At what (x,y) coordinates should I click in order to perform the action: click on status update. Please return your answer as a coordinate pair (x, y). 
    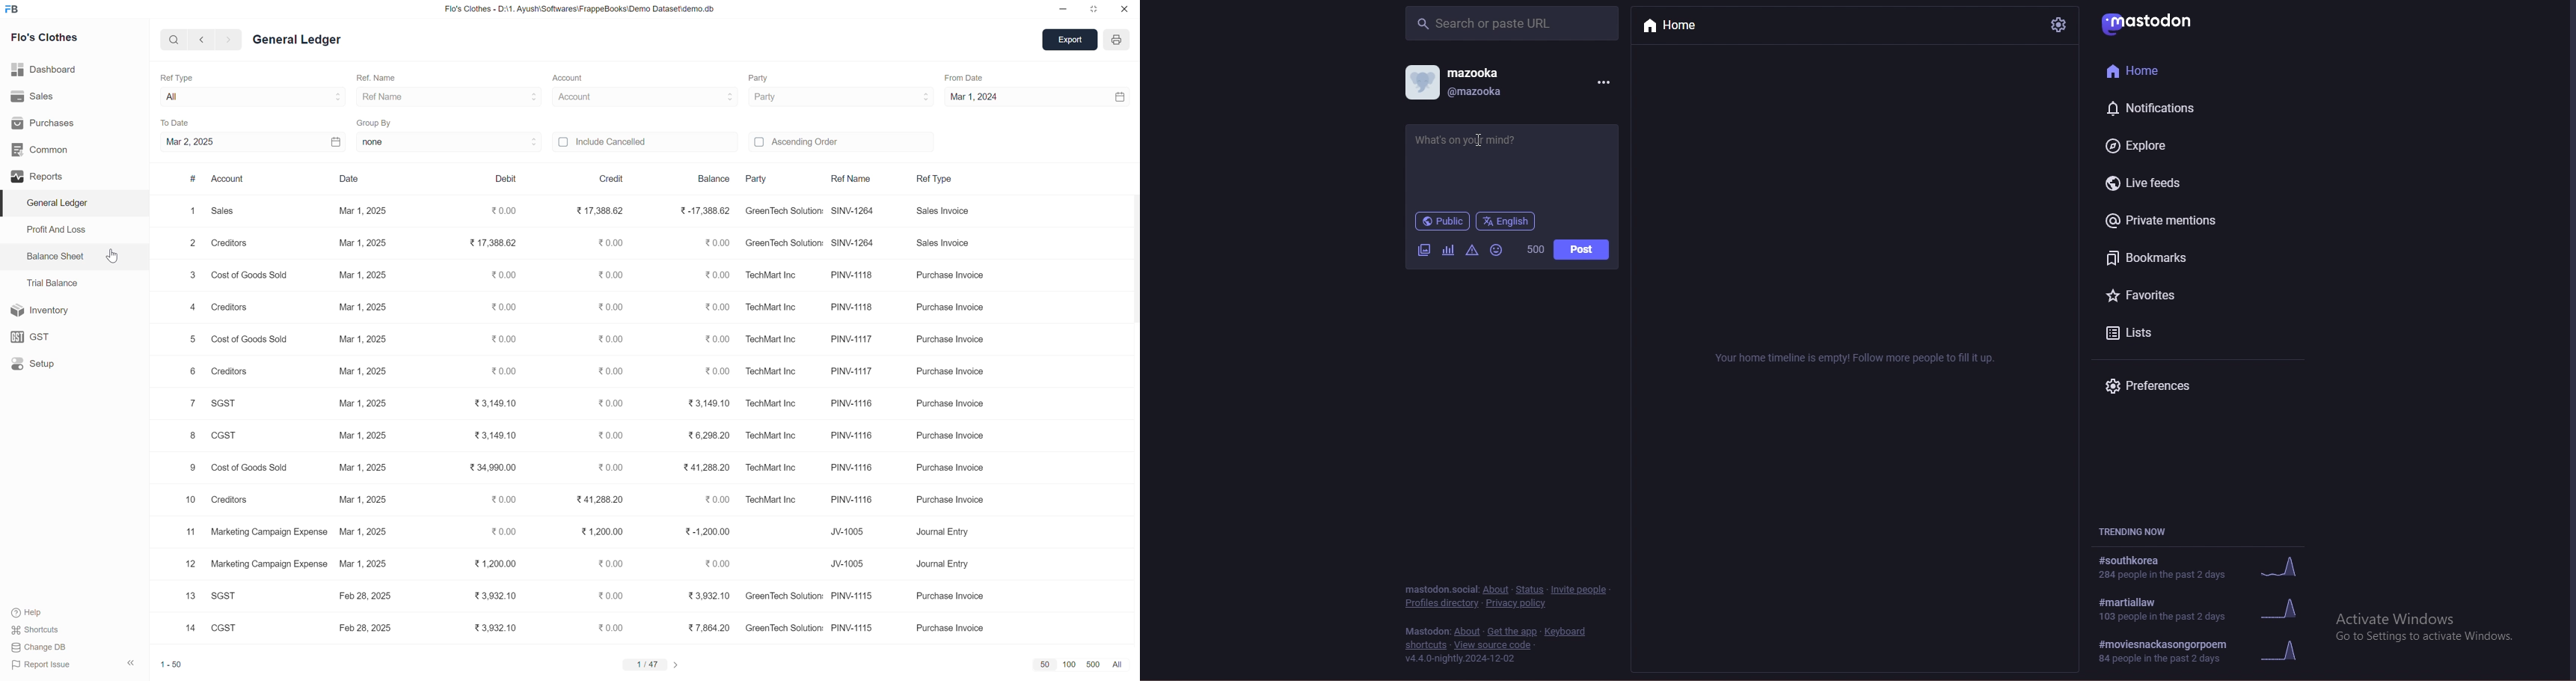
    Looking at the image, I should click on (1490, 168).